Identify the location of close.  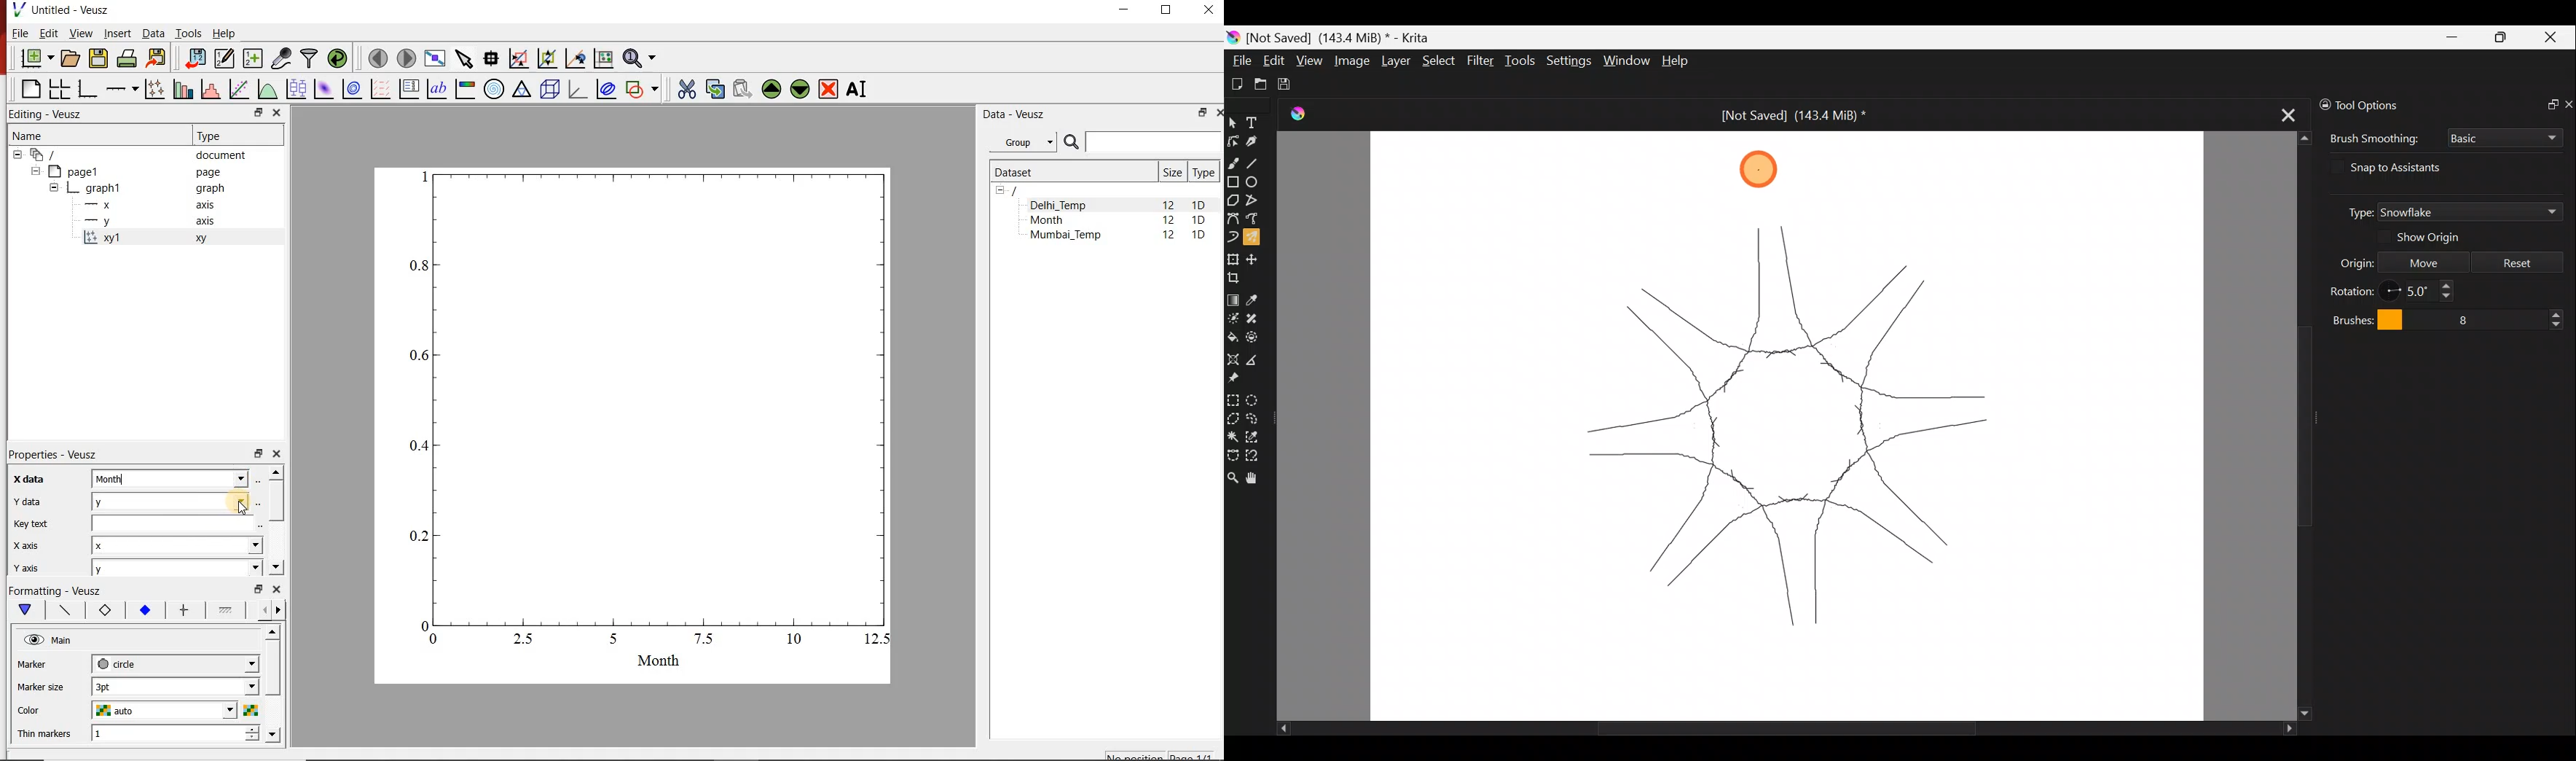
(275, 454).